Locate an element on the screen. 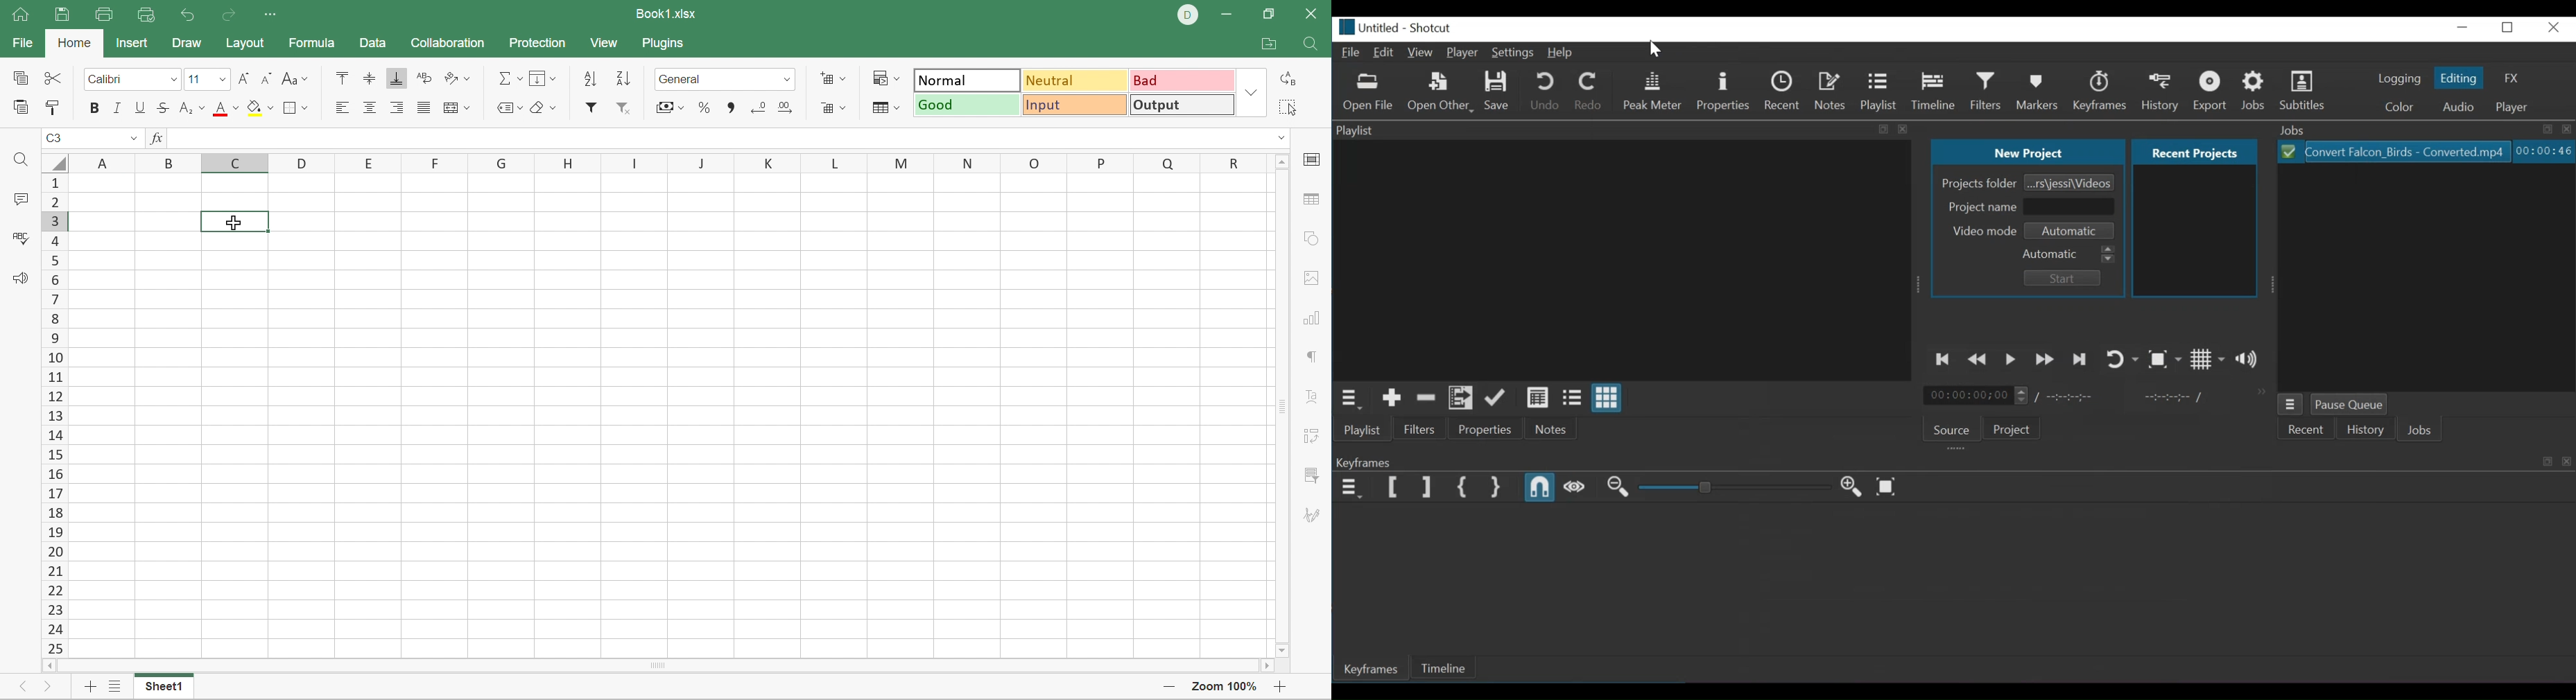 Image resolution: width=2576 pixels, height=700 pixels. Recent Project Panel is located at coordinates (2194, 231).